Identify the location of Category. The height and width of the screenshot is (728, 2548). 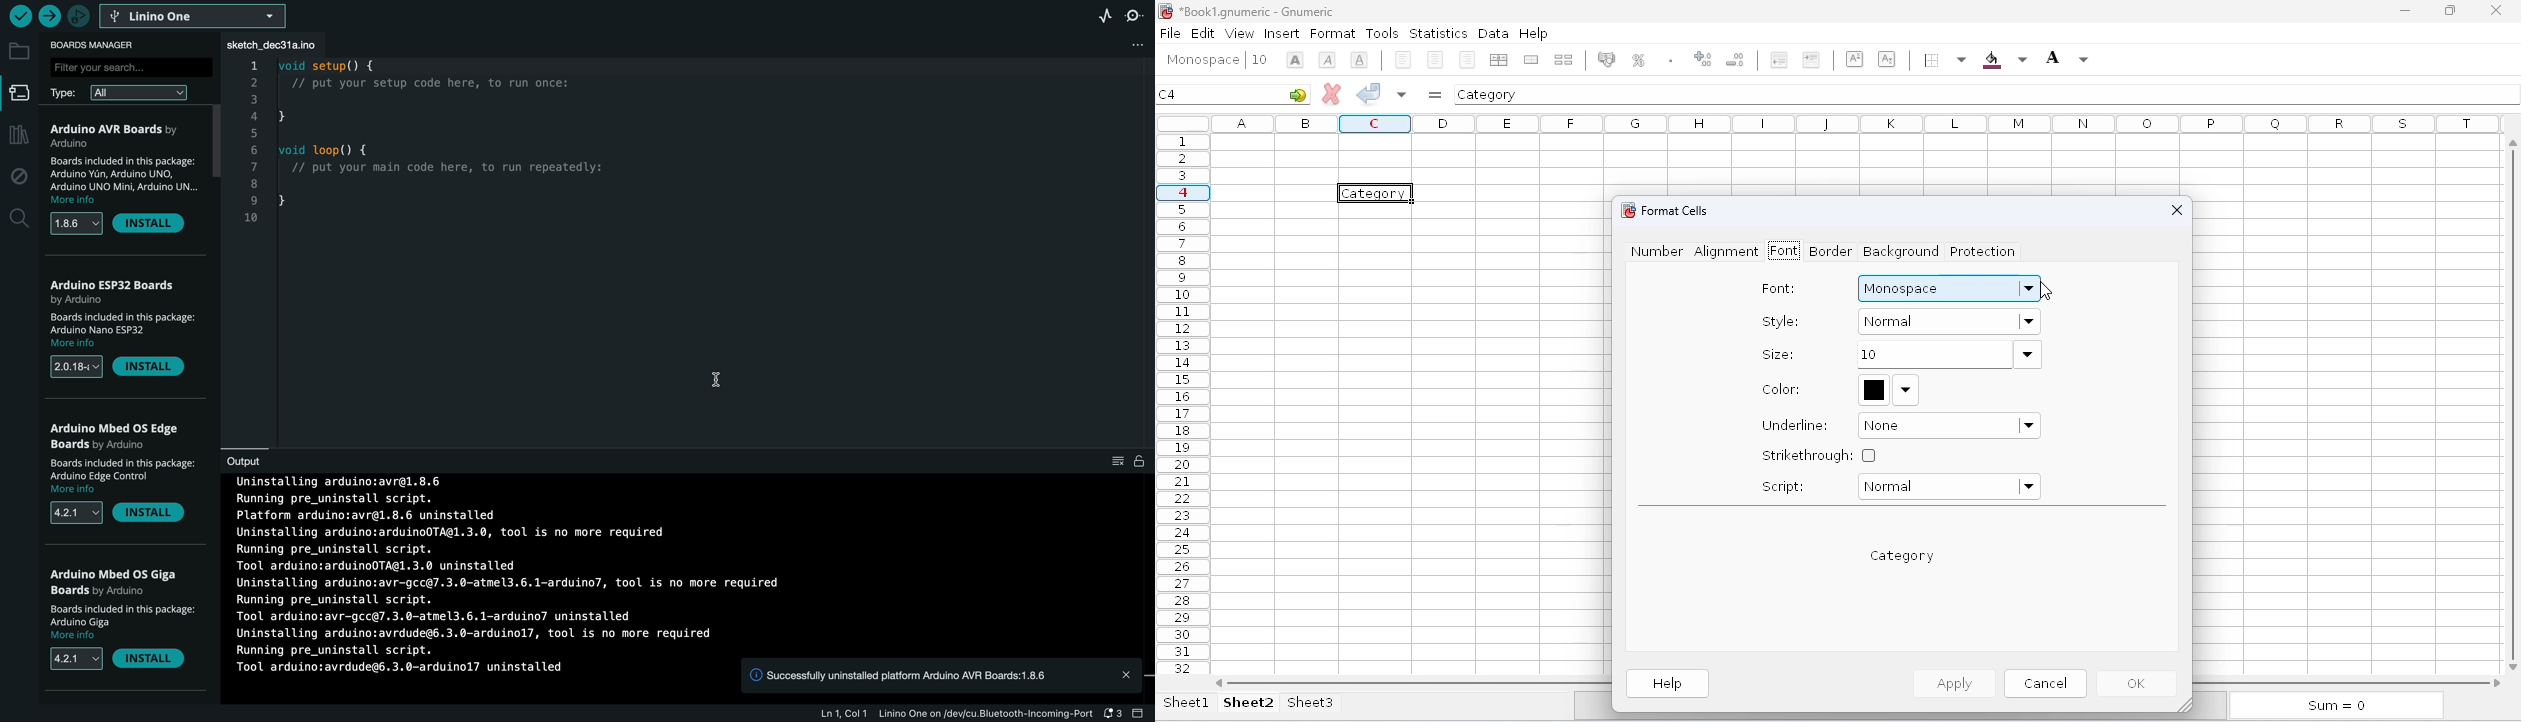
(1377, 193).